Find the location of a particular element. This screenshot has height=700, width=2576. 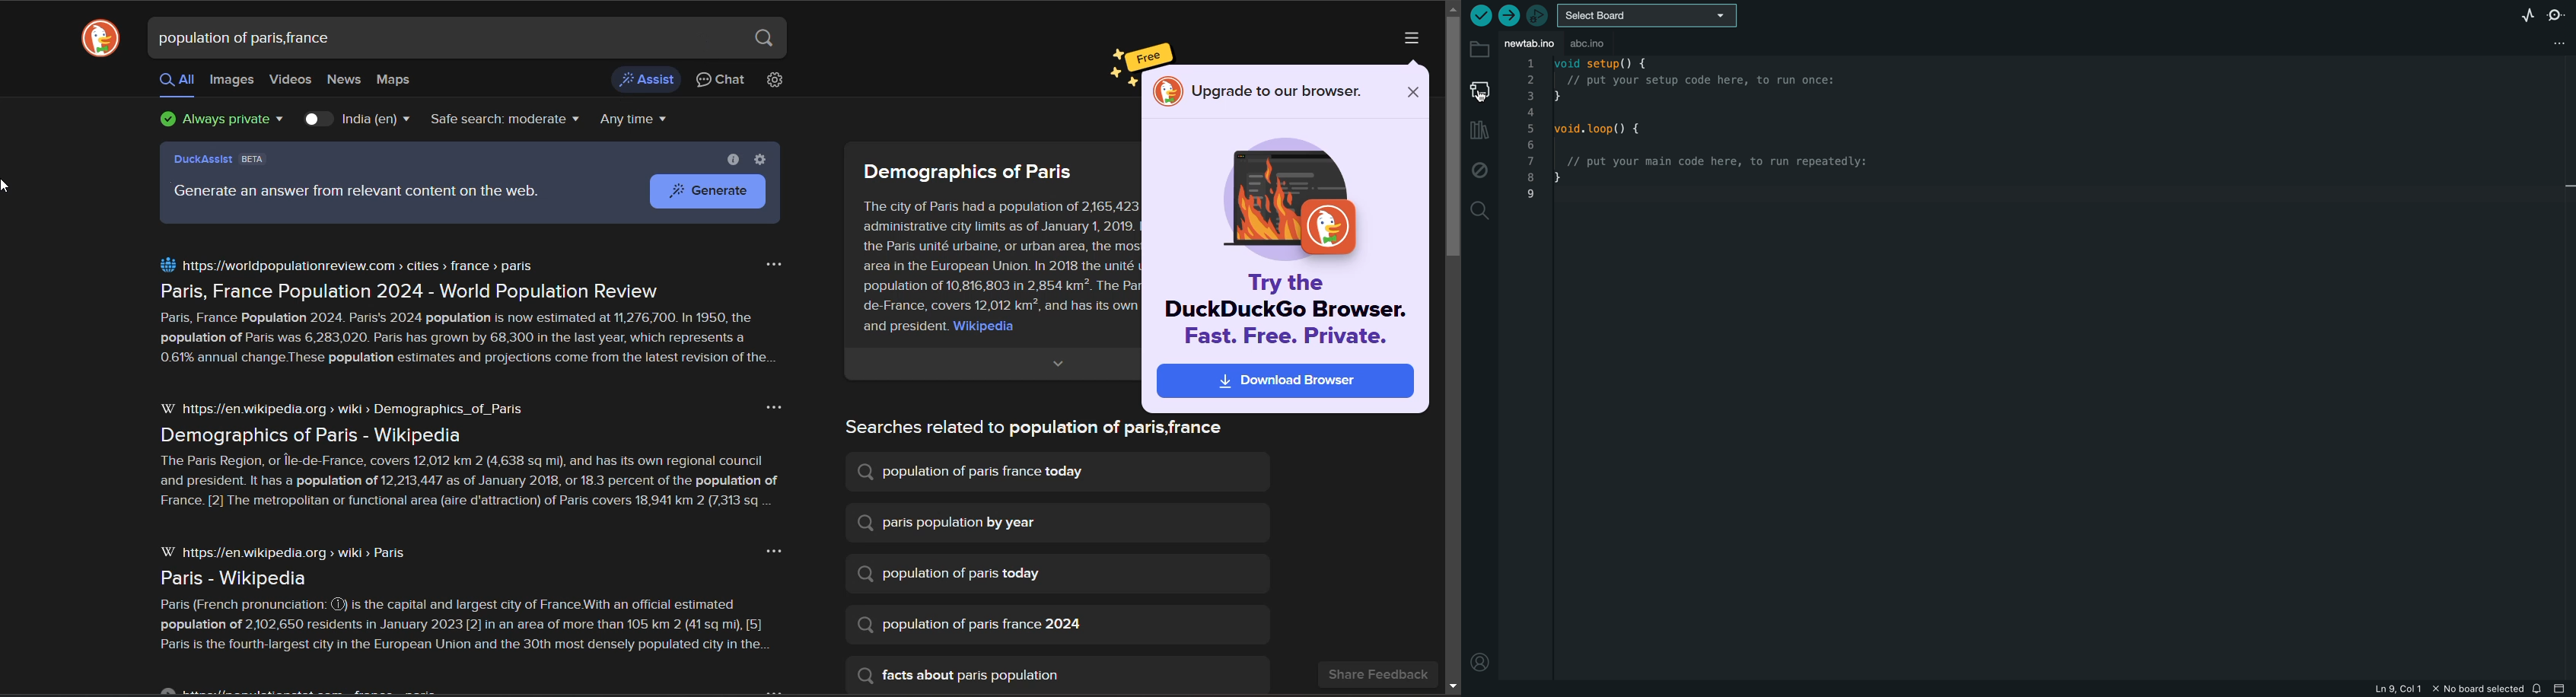

facts about paris population is located at coordinates (963, 676).